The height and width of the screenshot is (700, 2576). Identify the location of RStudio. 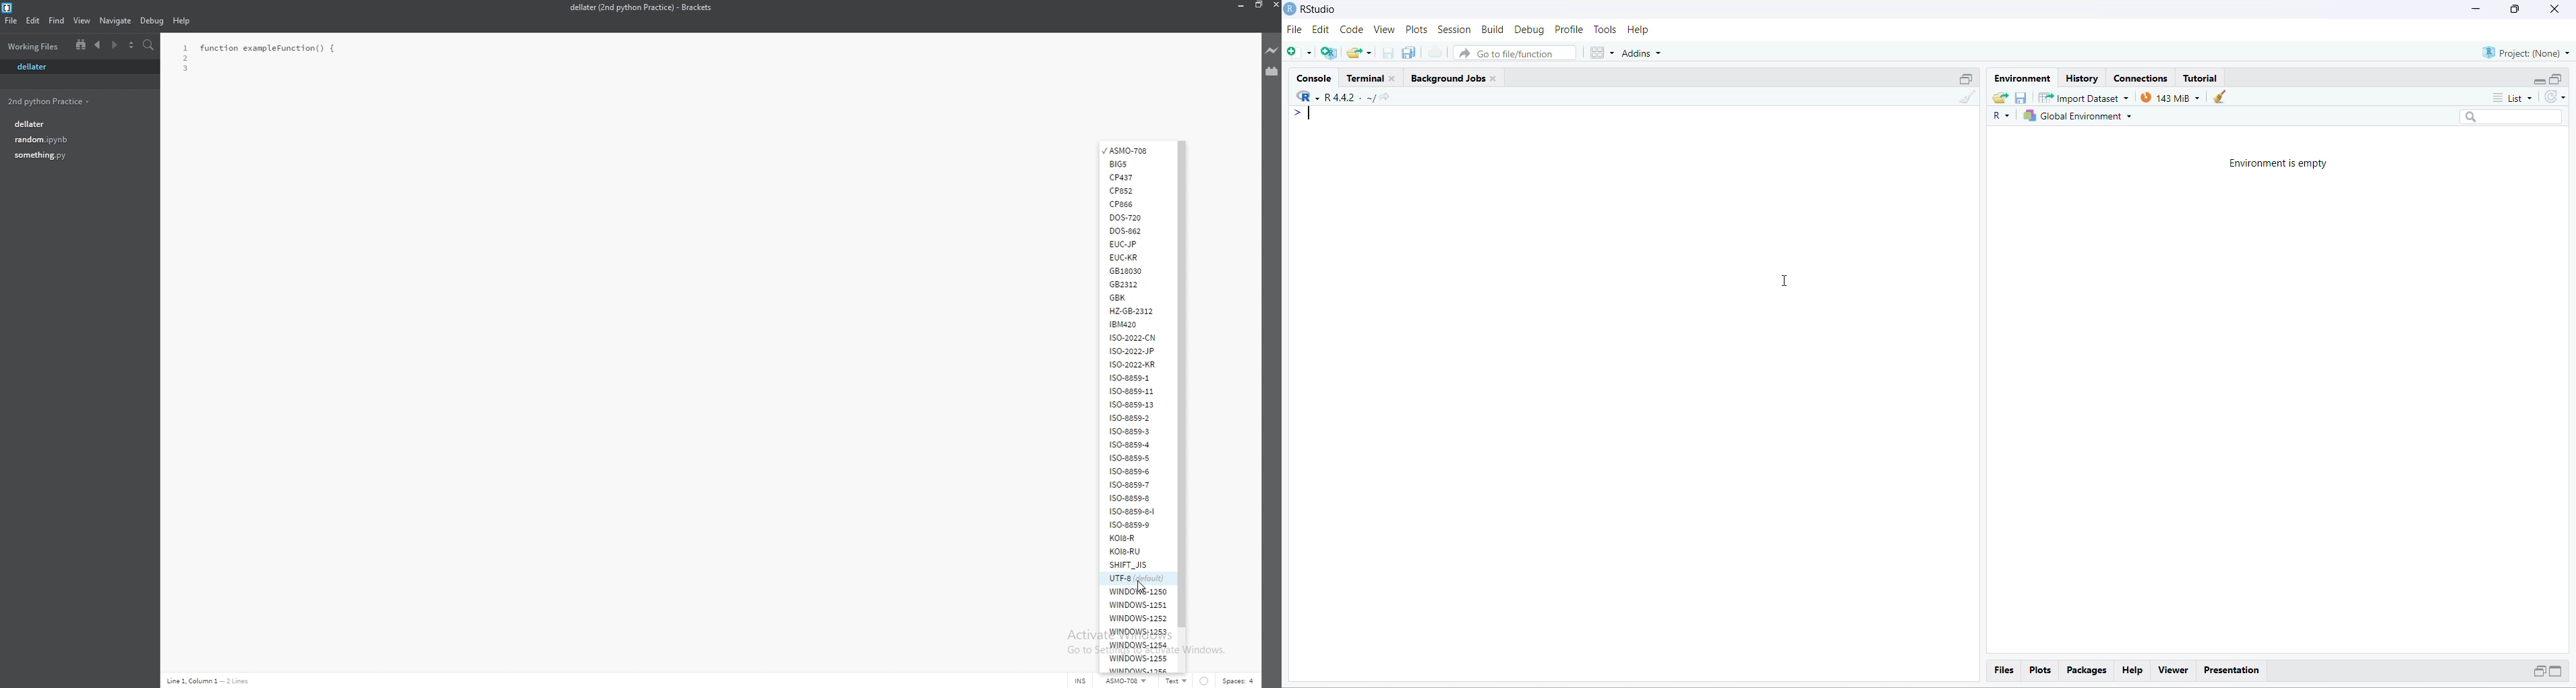
(1320, 9).